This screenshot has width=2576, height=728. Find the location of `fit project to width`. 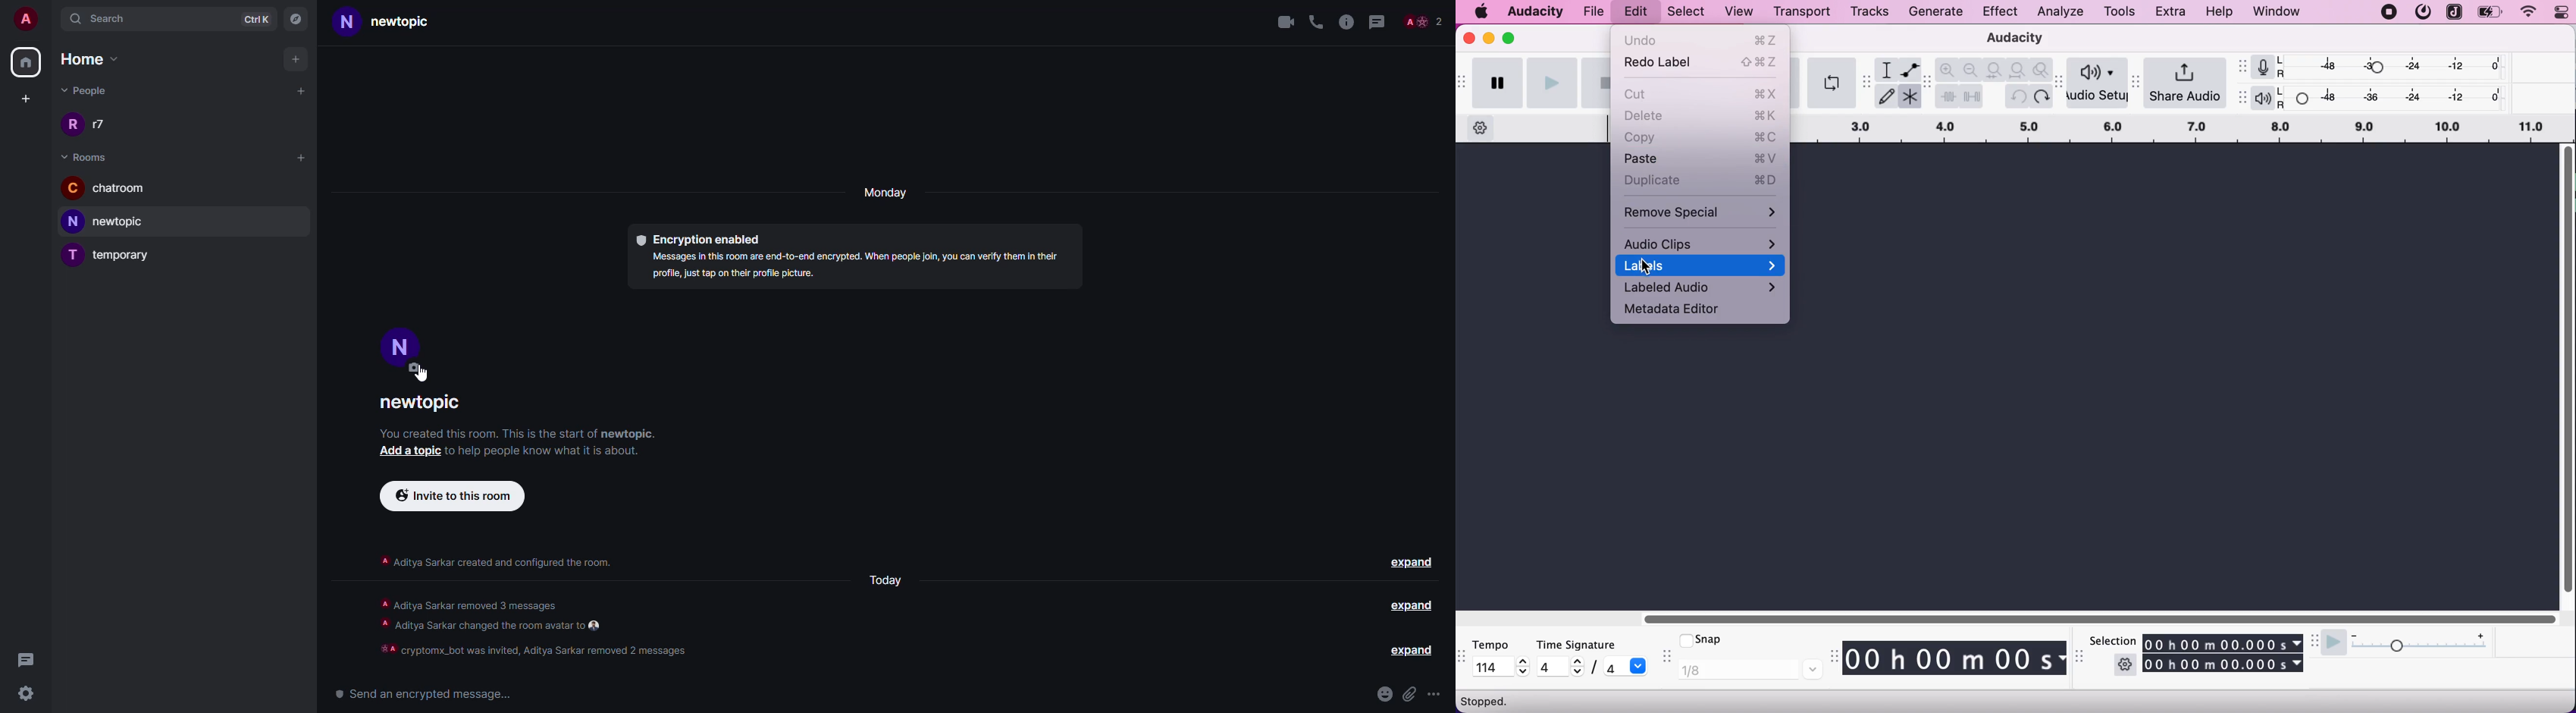

fit project to width is located at coordinates (2019, 70).